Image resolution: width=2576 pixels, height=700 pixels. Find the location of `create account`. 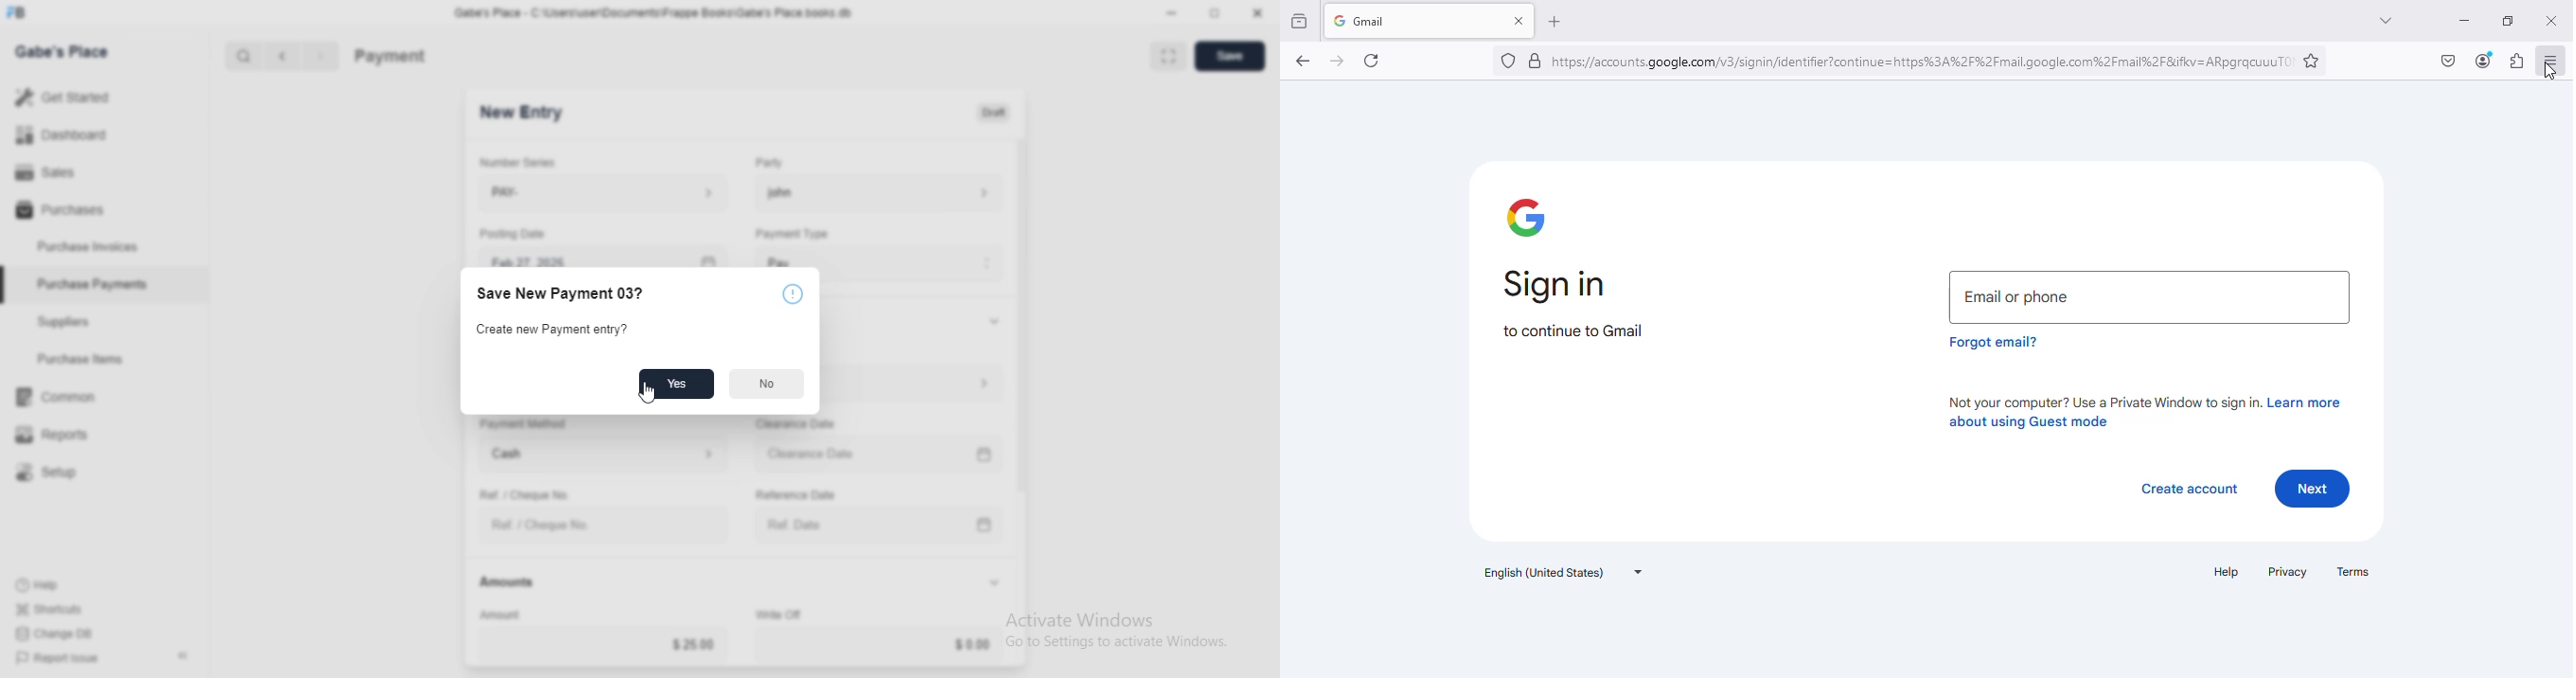

create account is located at coordinates (2190, 490).